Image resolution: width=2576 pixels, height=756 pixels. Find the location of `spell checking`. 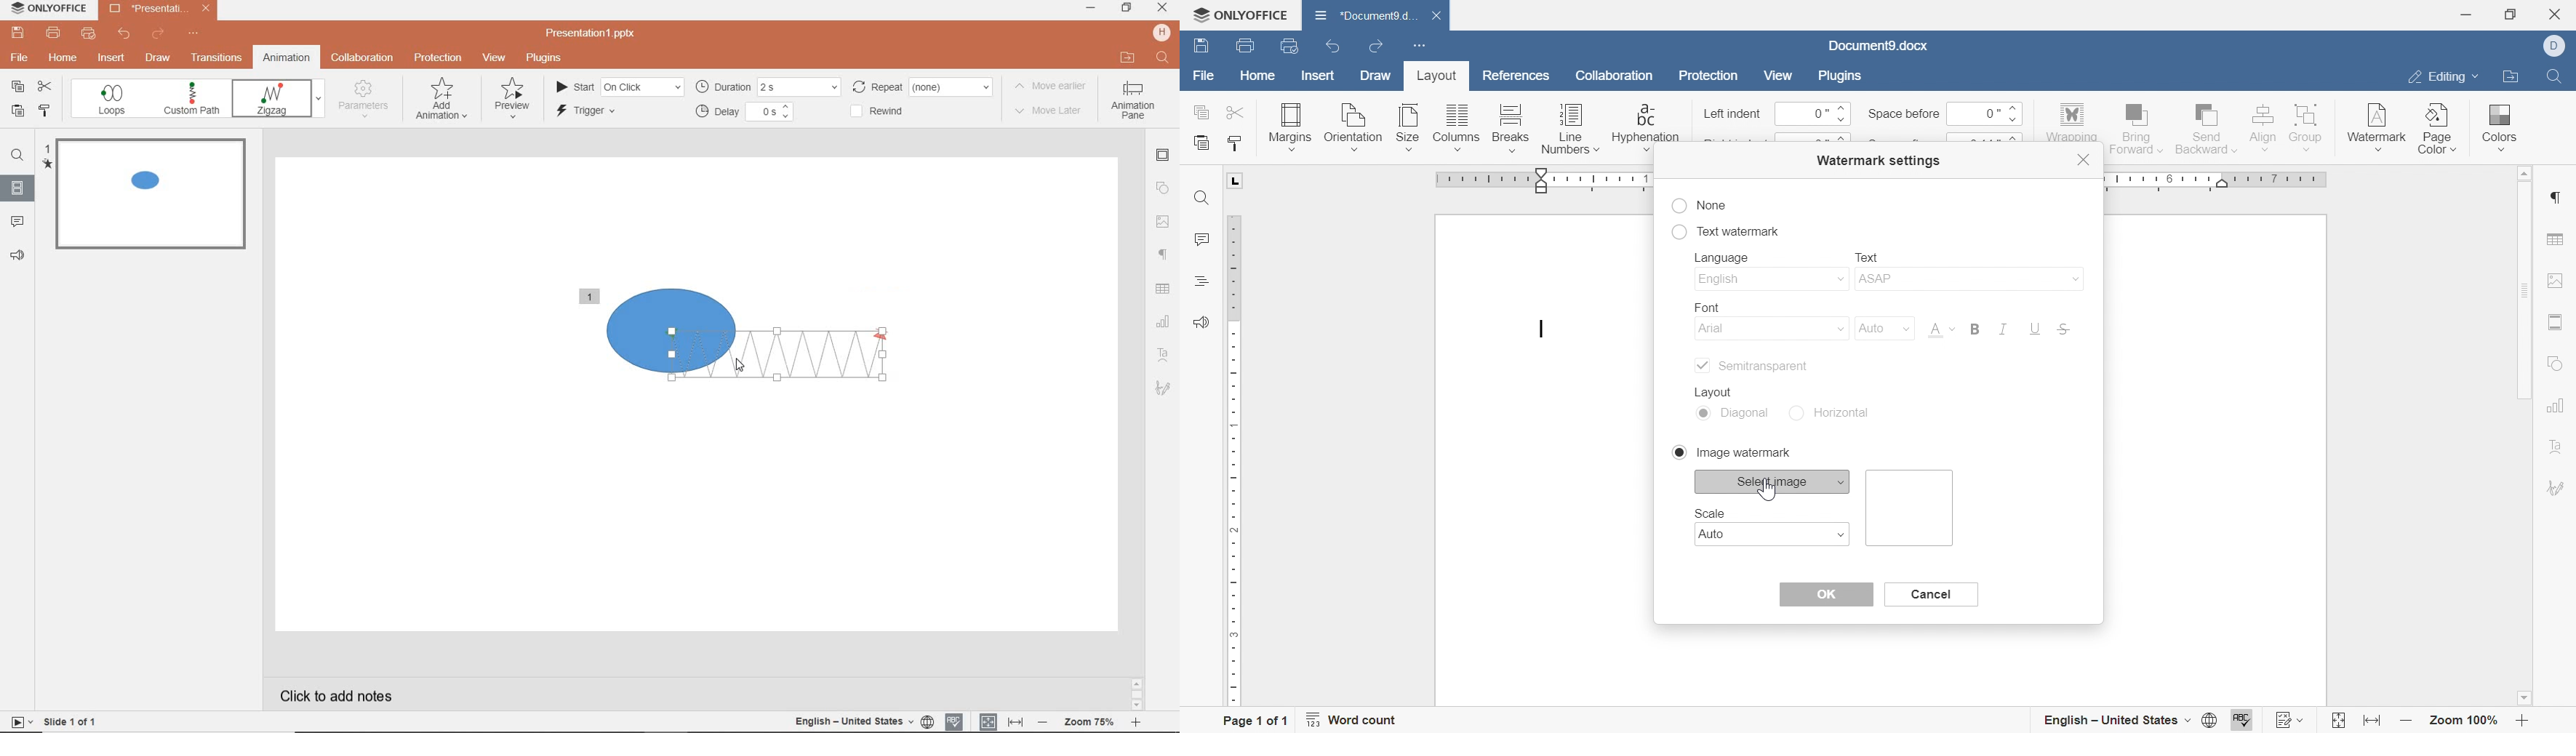

spell checking is located at coordinates (953, 721).